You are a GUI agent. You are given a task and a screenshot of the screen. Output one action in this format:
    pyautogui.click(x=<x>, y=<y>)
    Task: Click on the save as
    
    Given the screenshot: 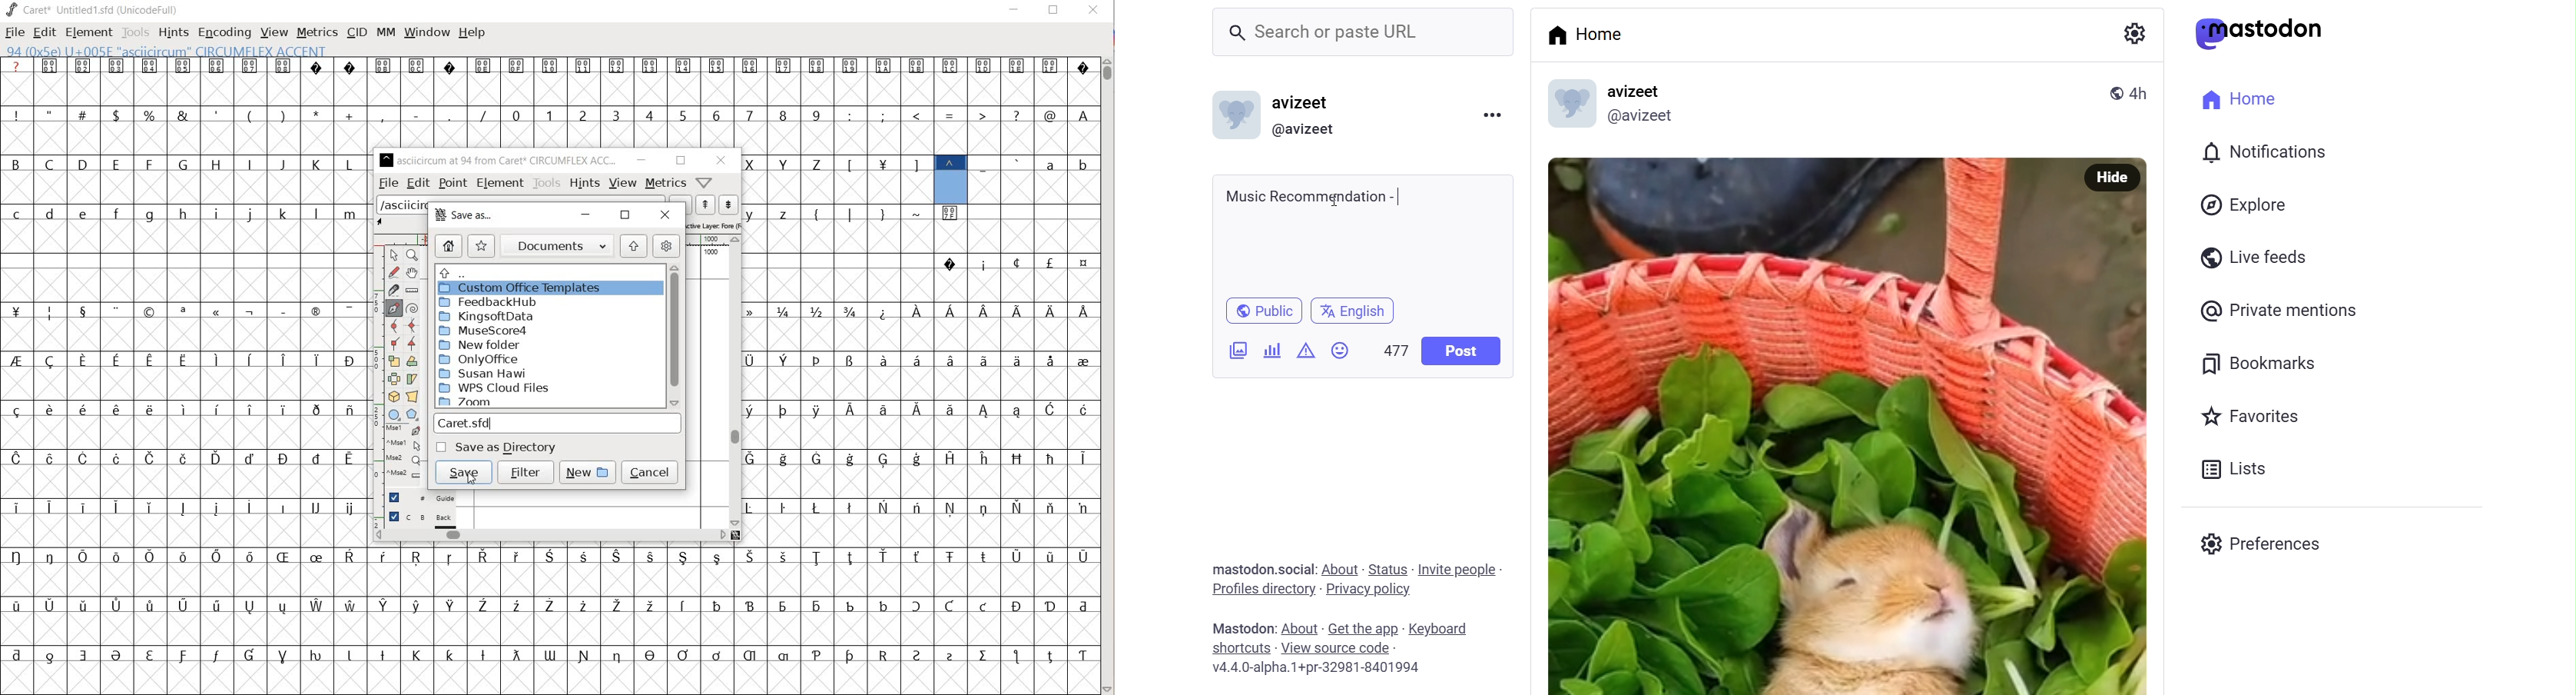 What is the action you would take?
    pyautogui.click(x=462, y=216)
    